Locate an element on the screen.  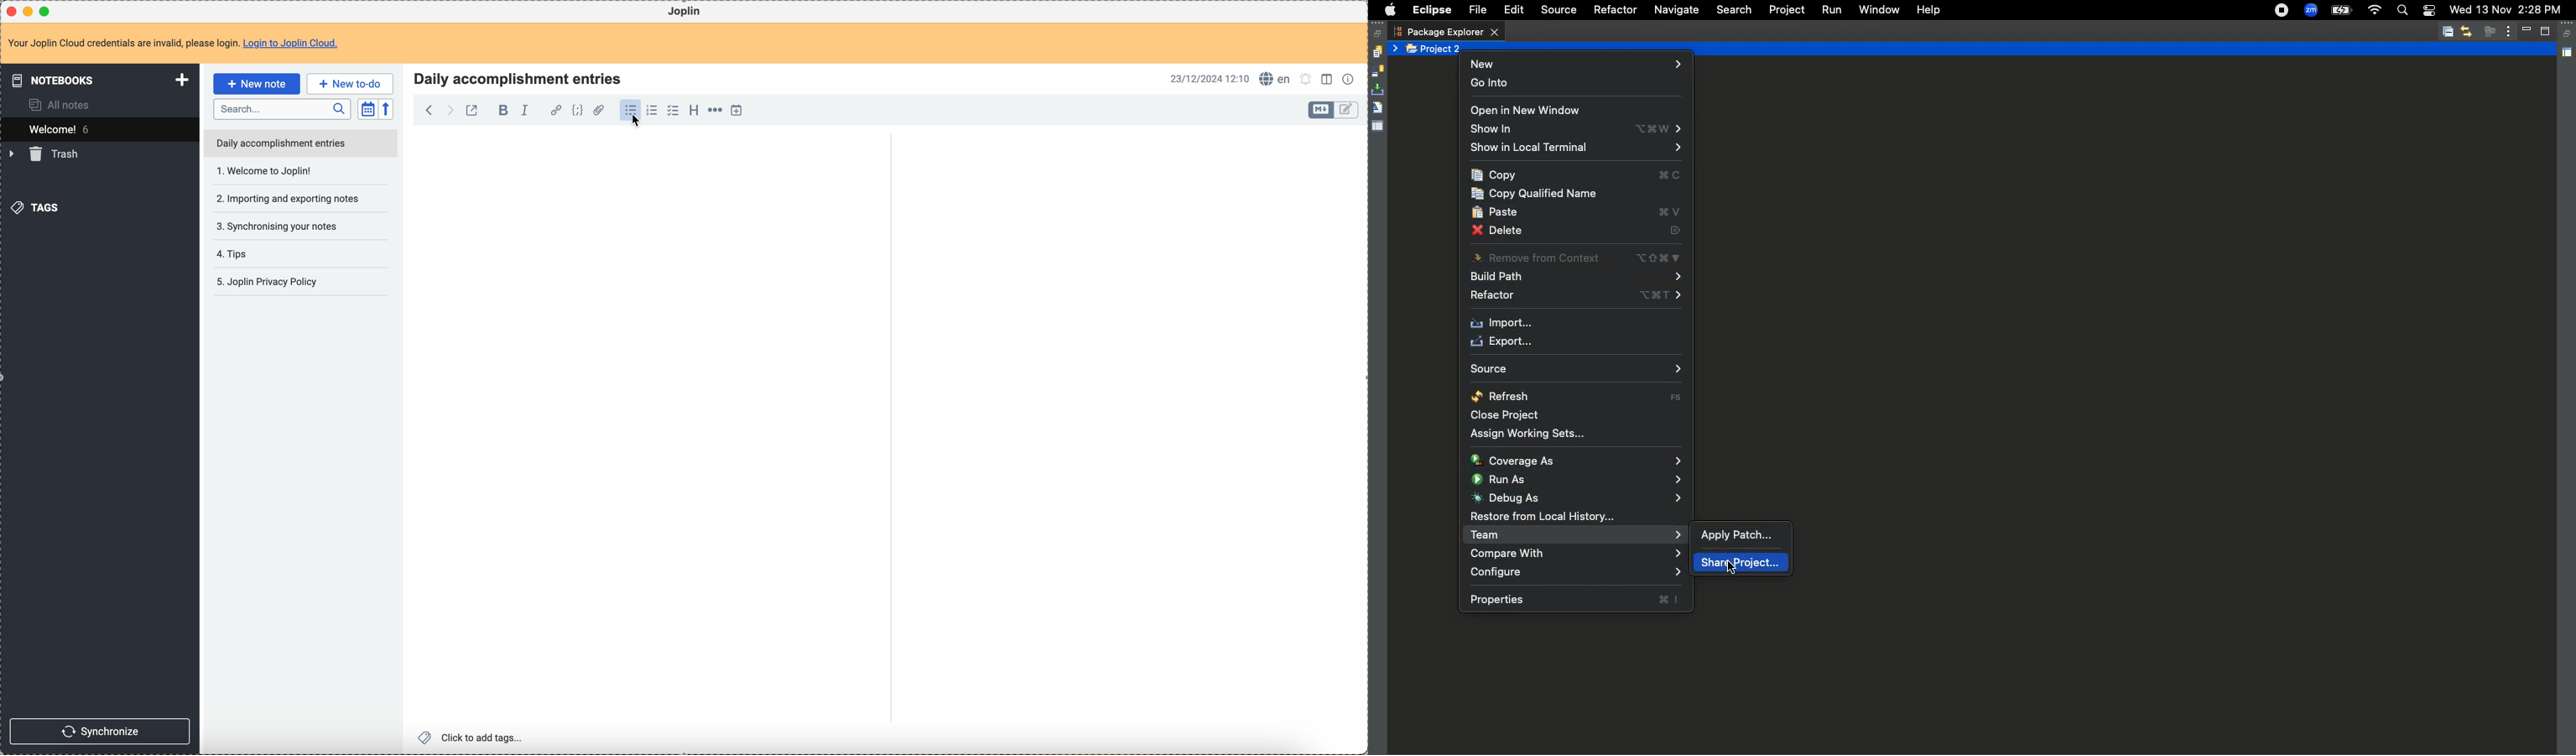
body  is located at coordinates (645, 429).